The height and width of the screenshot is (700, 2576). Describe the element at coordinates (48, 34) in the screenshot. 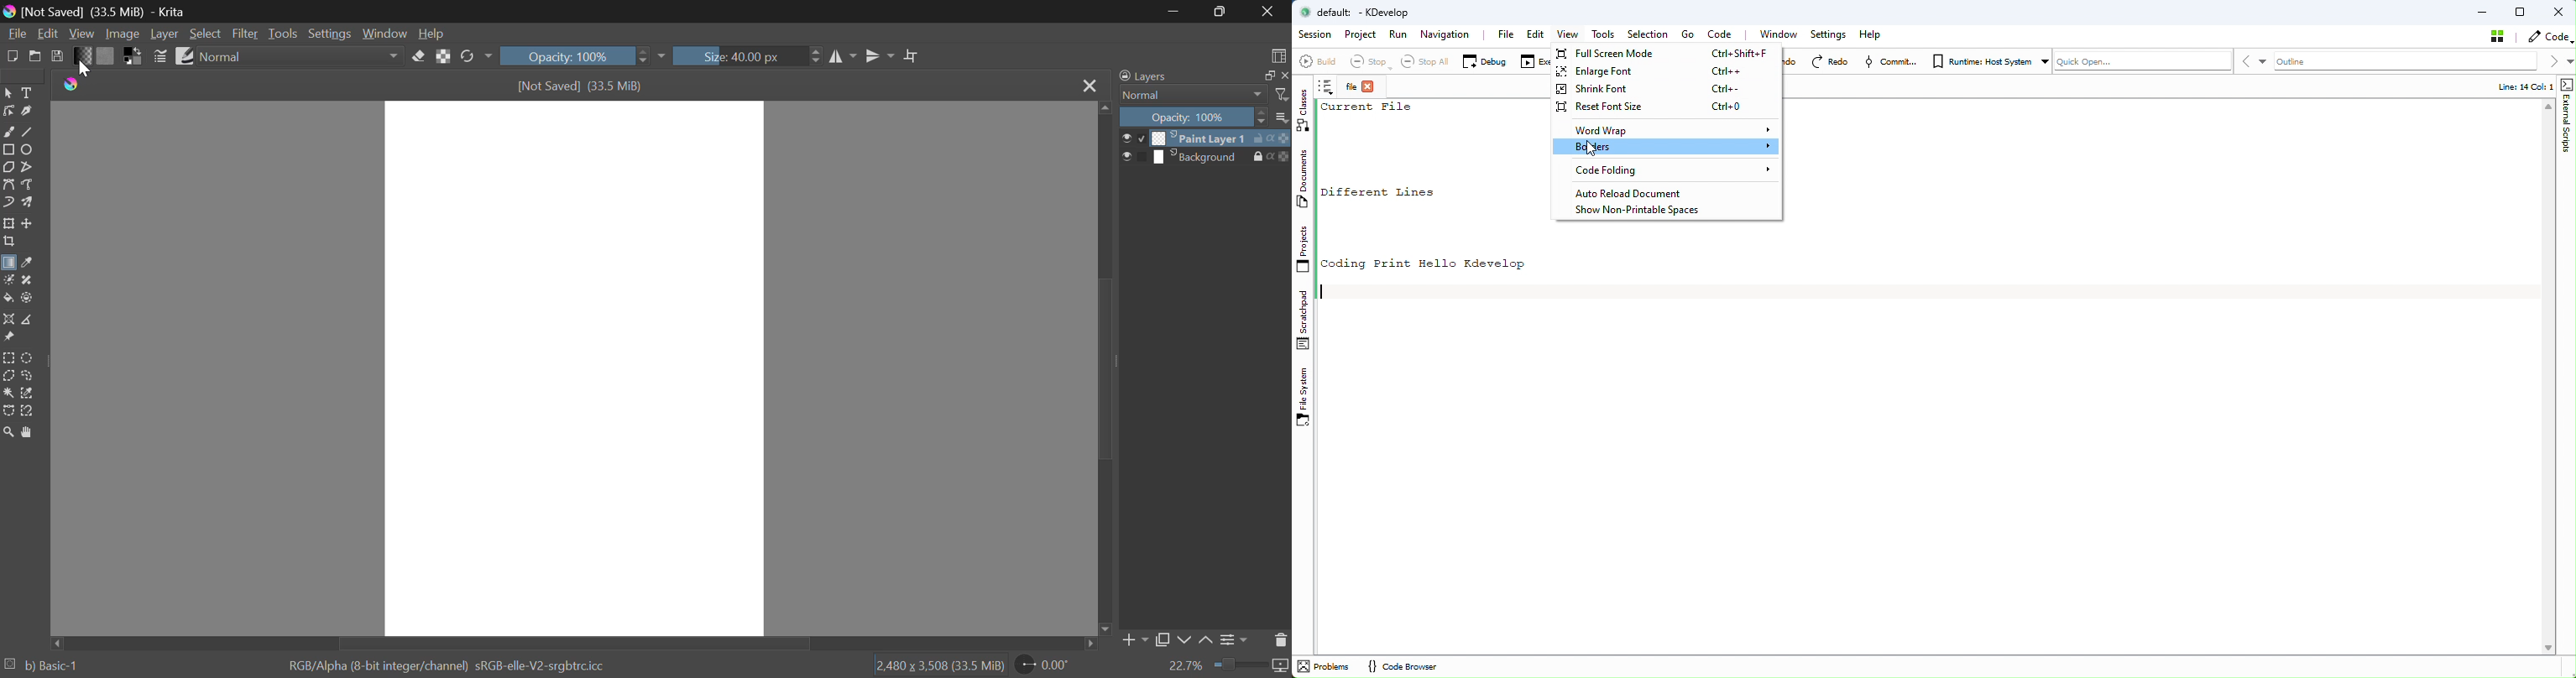

I see `Edit` at that location.